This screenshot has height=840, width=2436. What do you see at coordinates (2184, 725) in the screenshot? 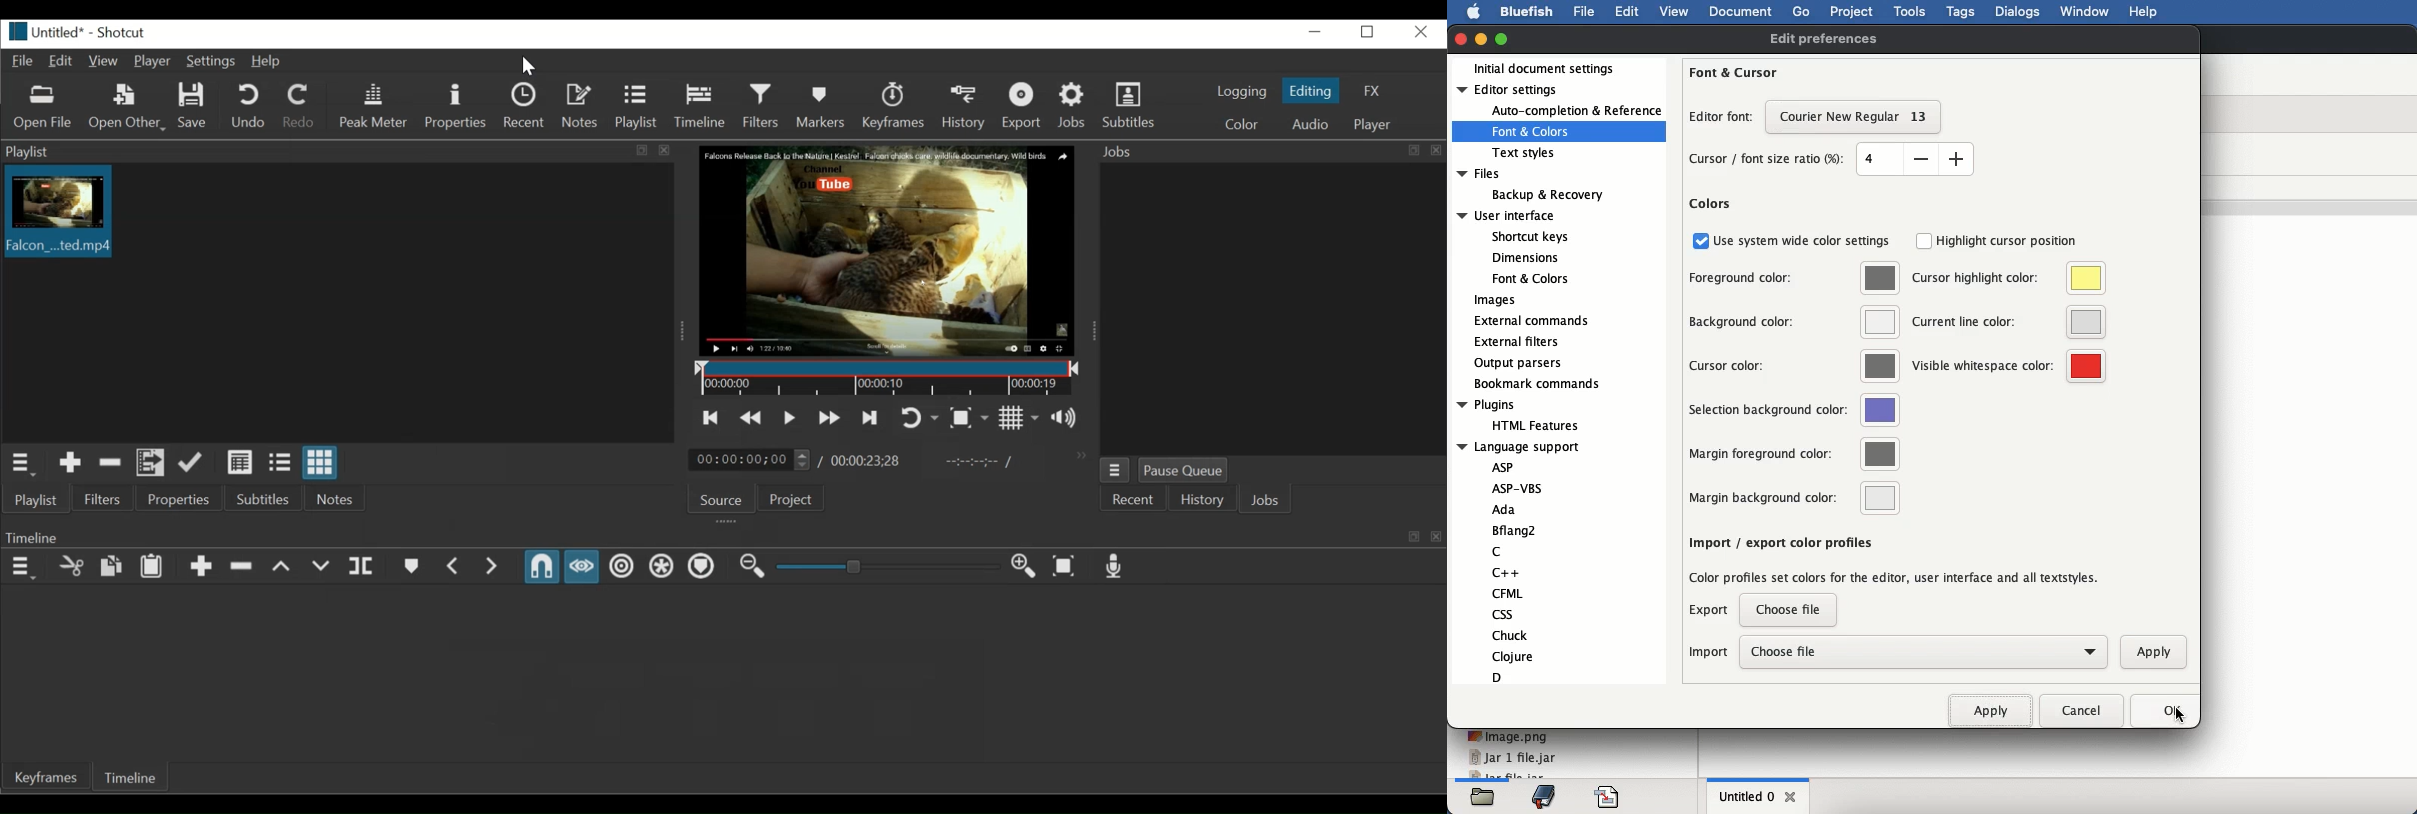
I see `click` at bounding box center [2184, 725].